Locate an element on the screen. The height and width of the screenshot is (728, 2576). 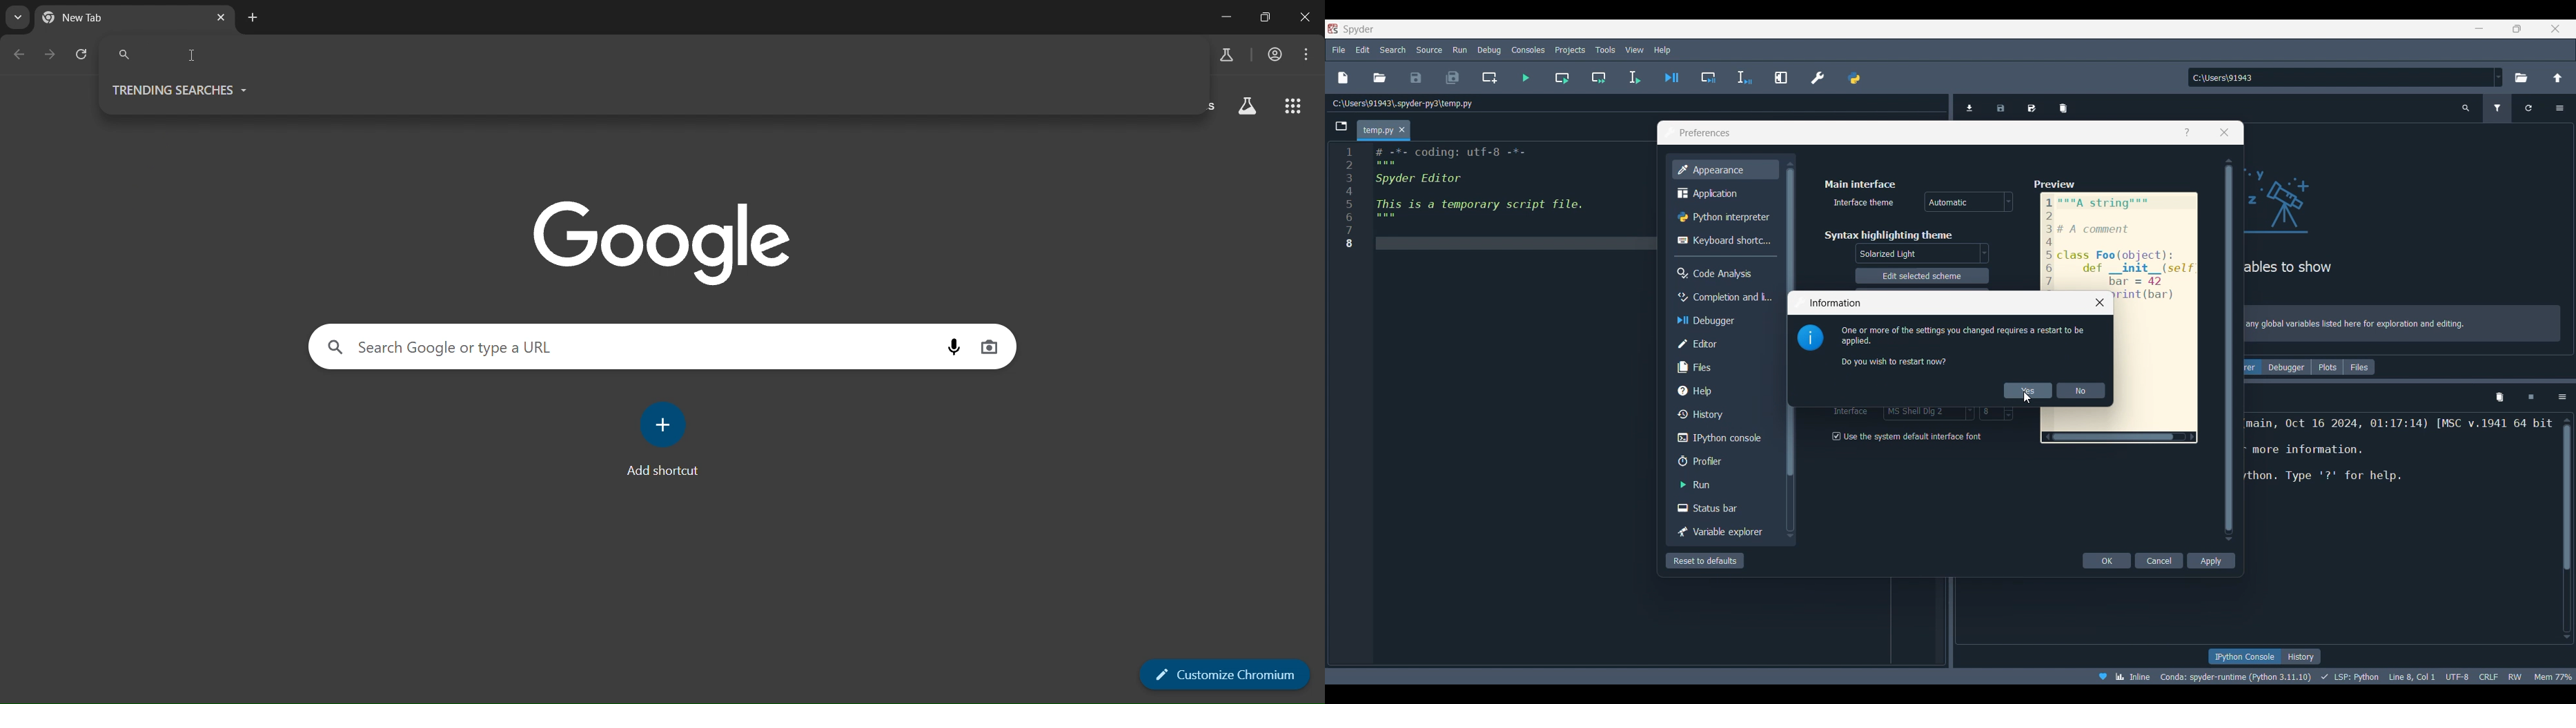
Apply changes is located at coordinates (2028, 390).